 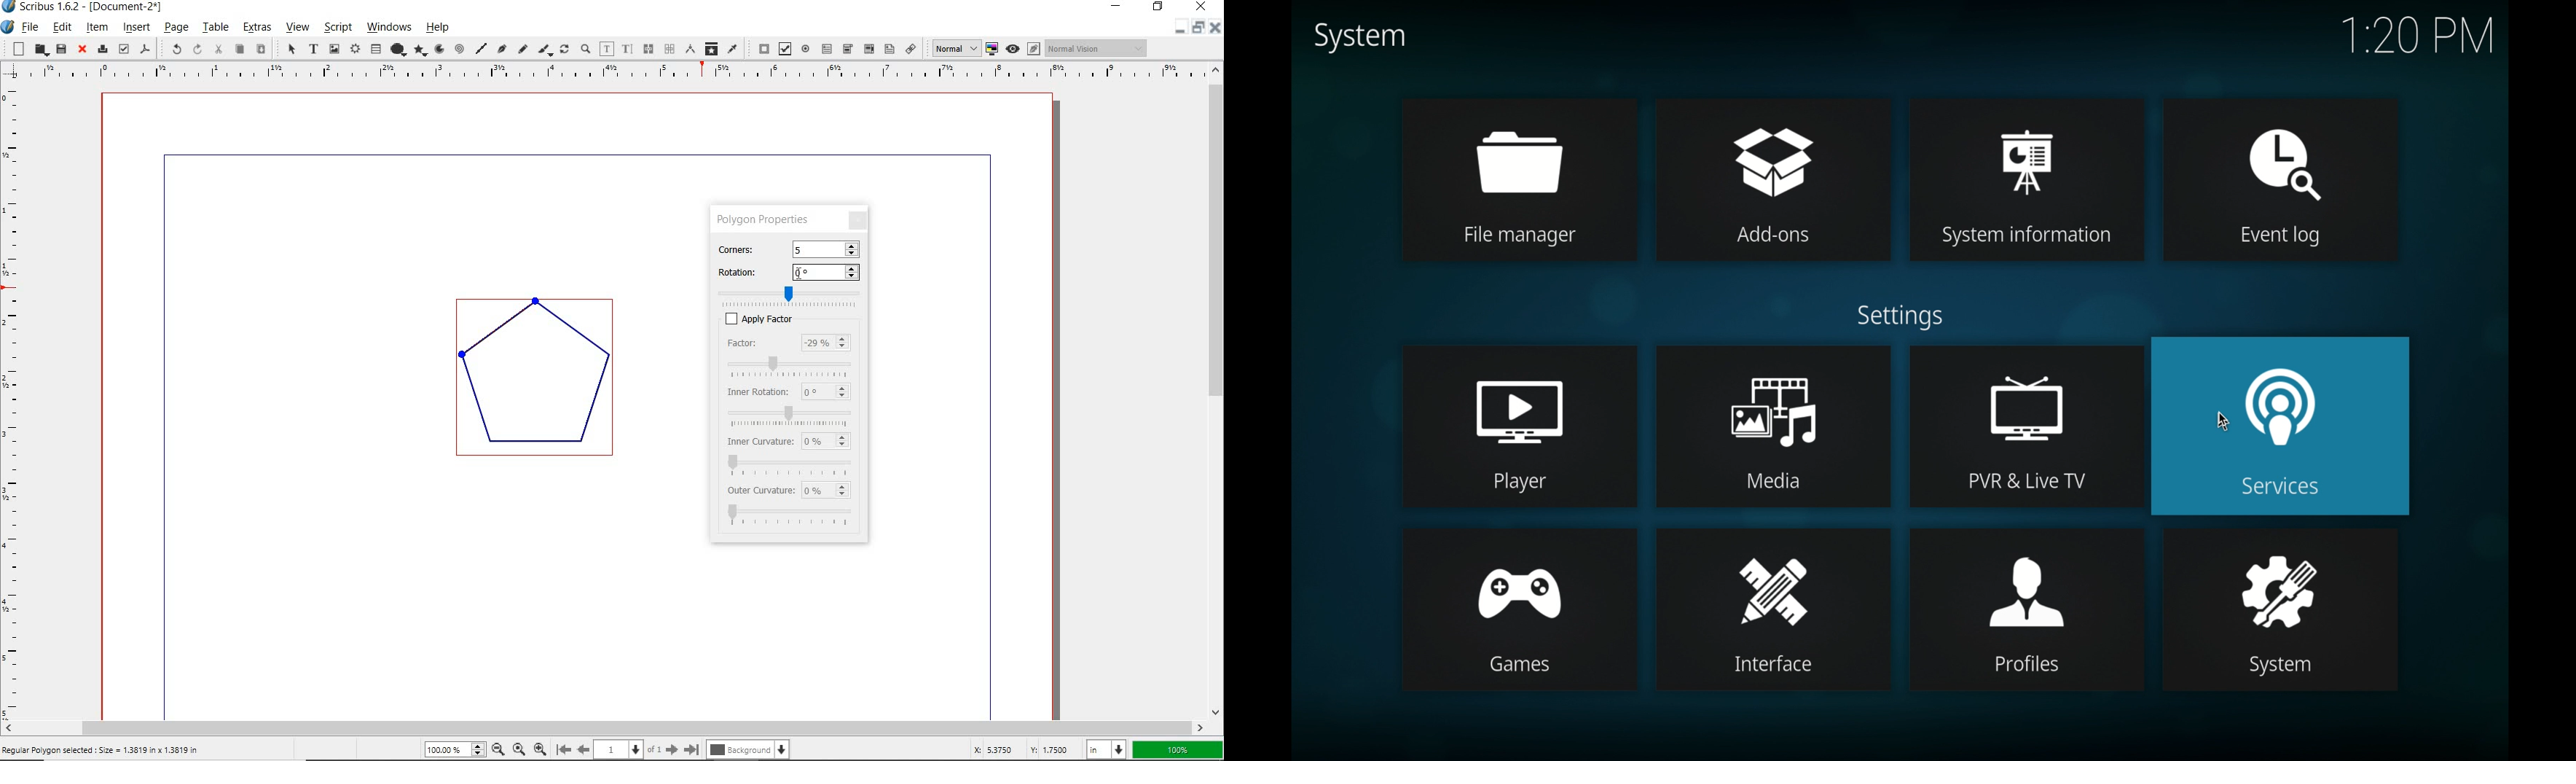 I want to click on measurements, so click(x=691, y=49).